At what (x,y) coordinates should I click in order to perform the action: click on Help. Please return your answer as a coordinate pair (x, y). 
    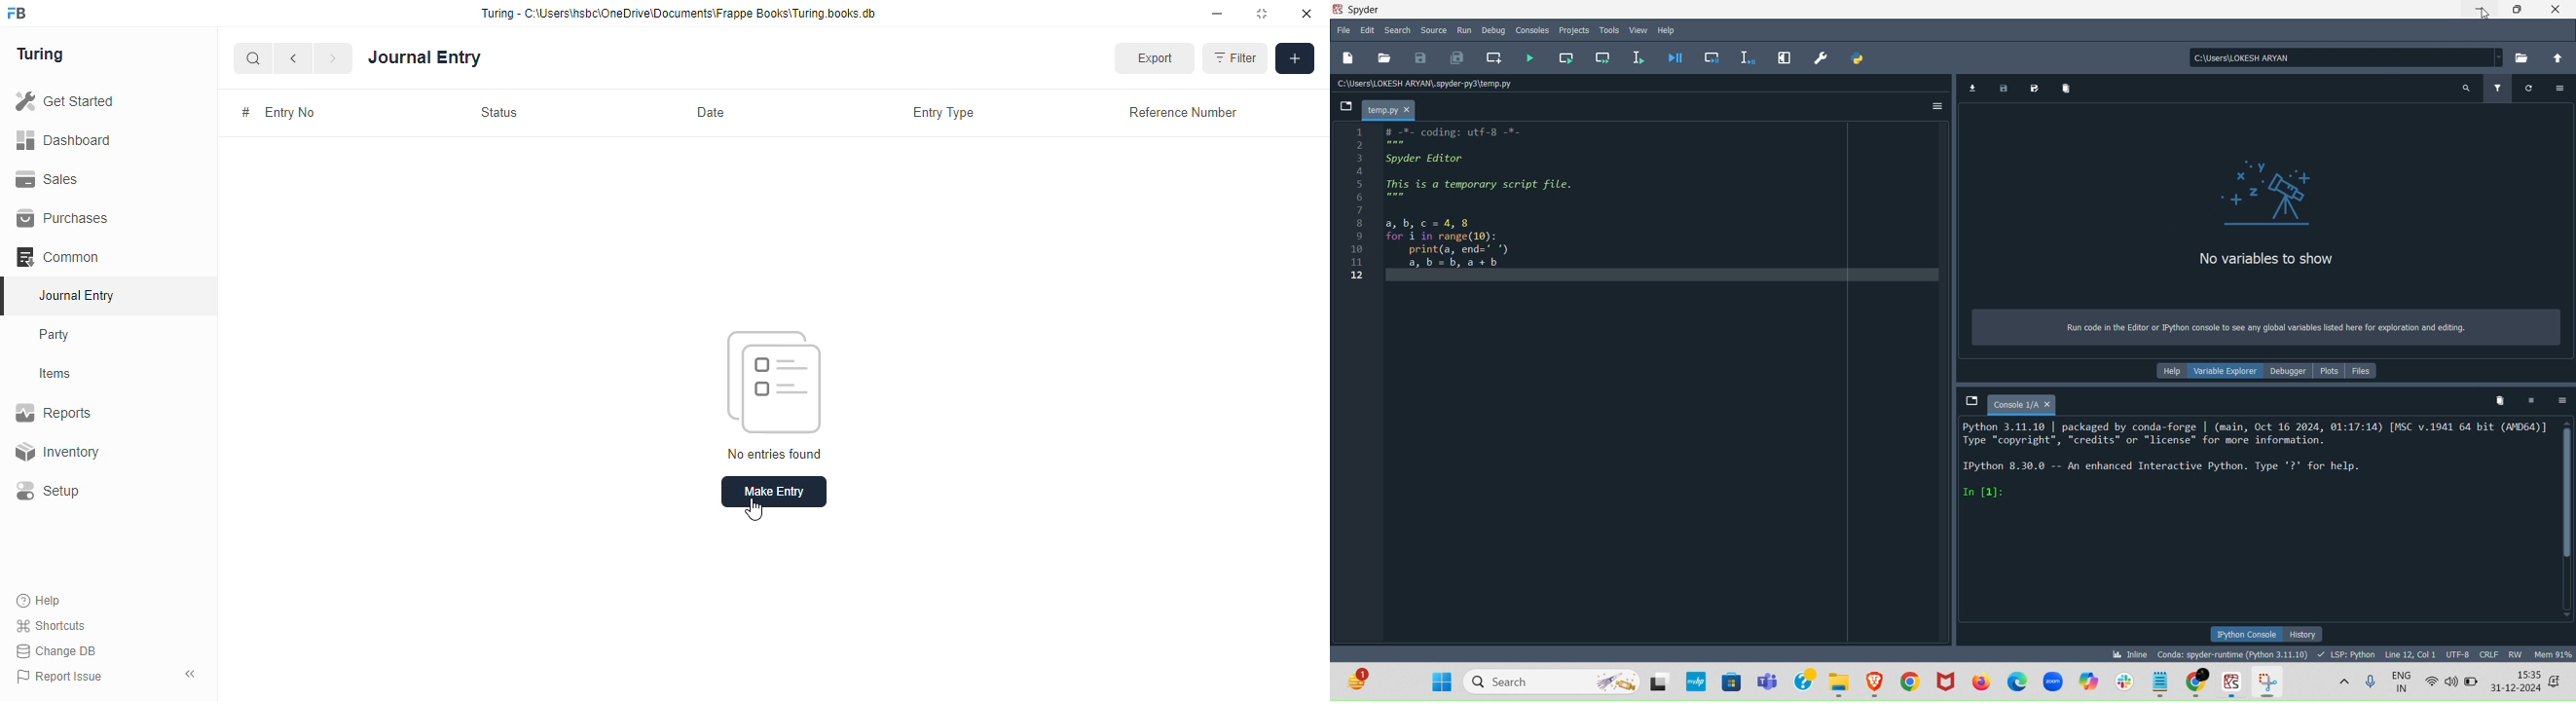
    Looking at the image, I should click on (1669, 29).